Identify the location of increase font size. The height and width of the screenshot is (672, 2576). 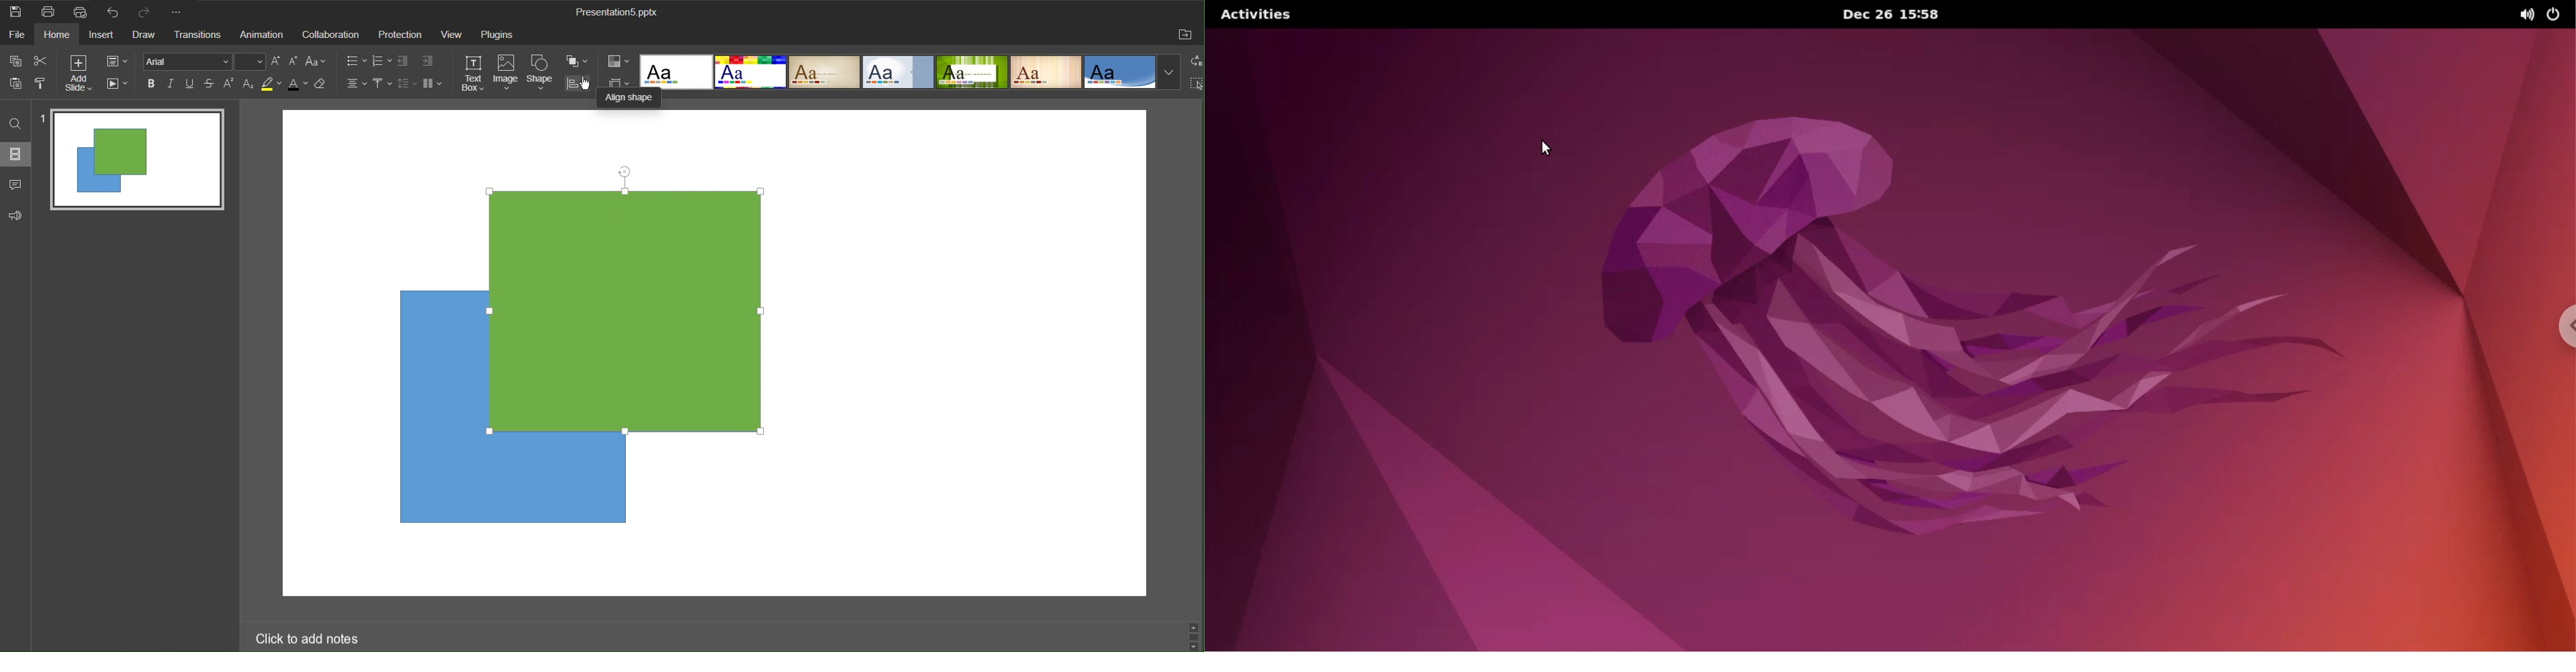
(294, 60).